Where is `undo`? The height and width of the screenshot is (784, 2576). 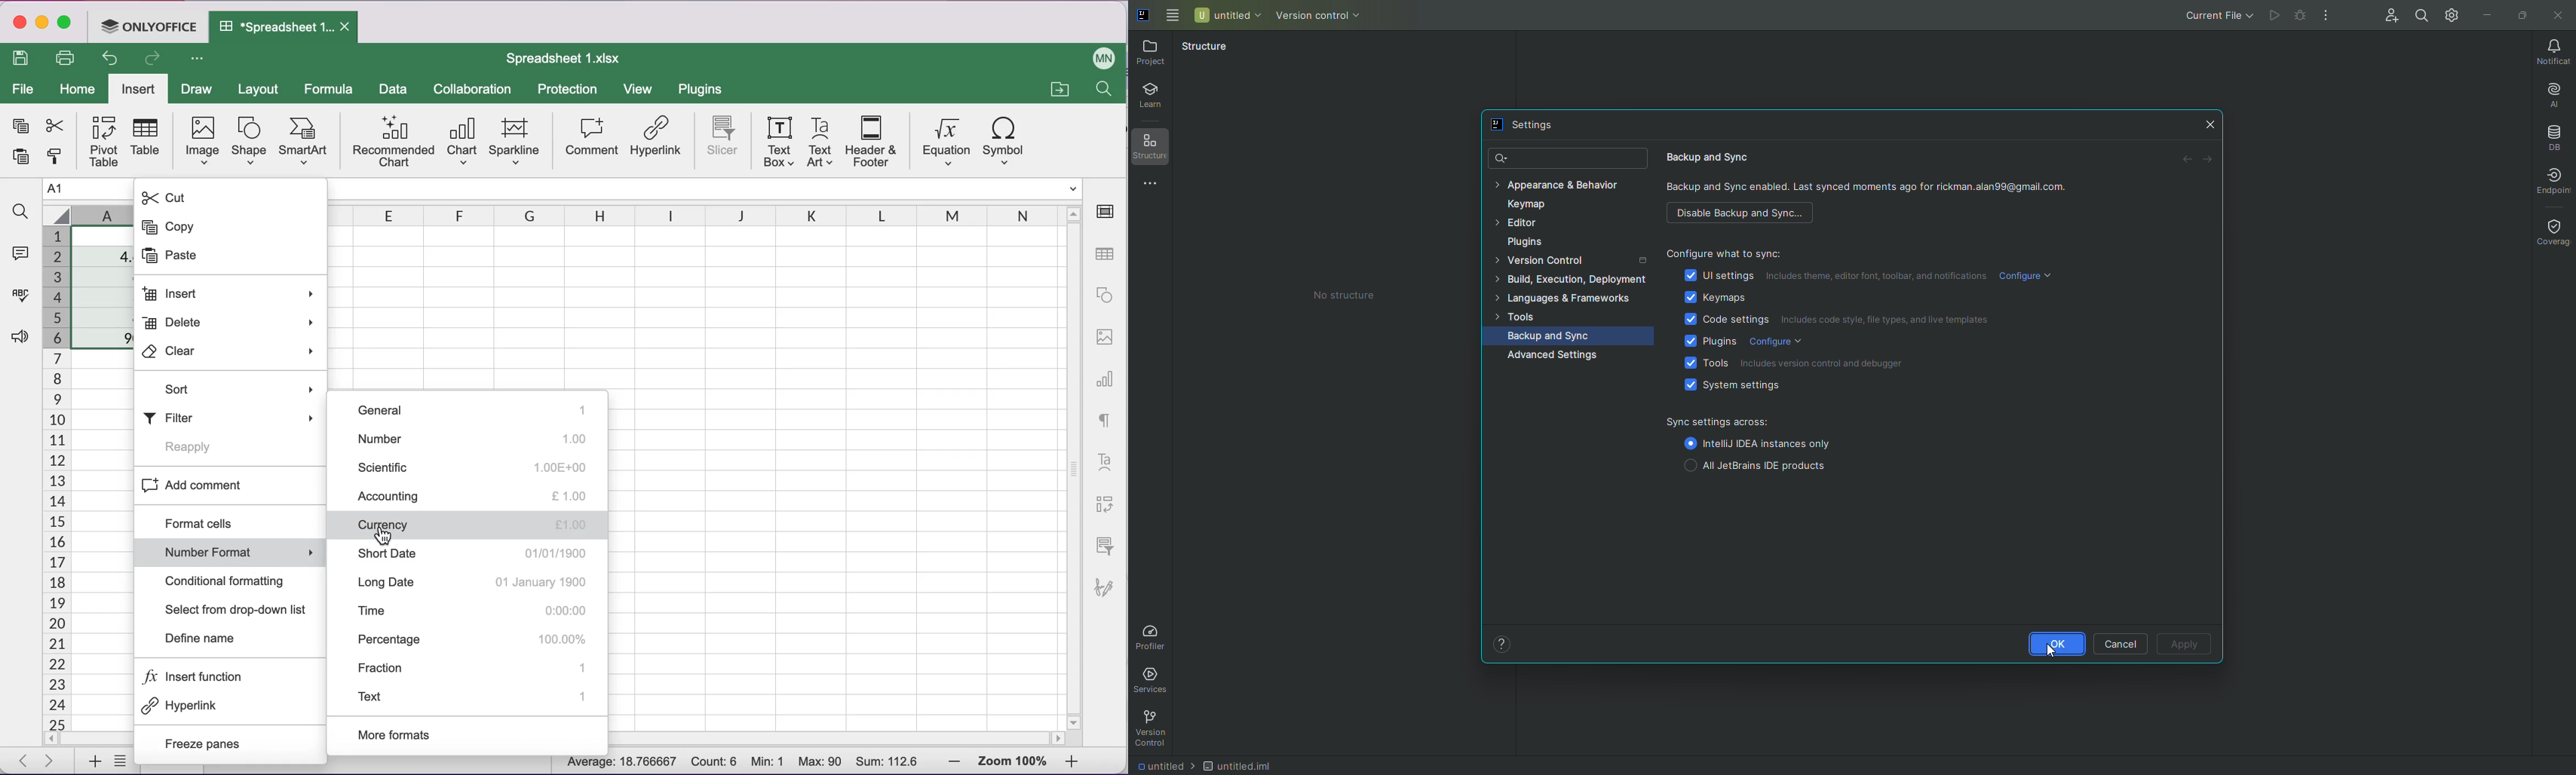 undo is located at coordinates (106, 58).